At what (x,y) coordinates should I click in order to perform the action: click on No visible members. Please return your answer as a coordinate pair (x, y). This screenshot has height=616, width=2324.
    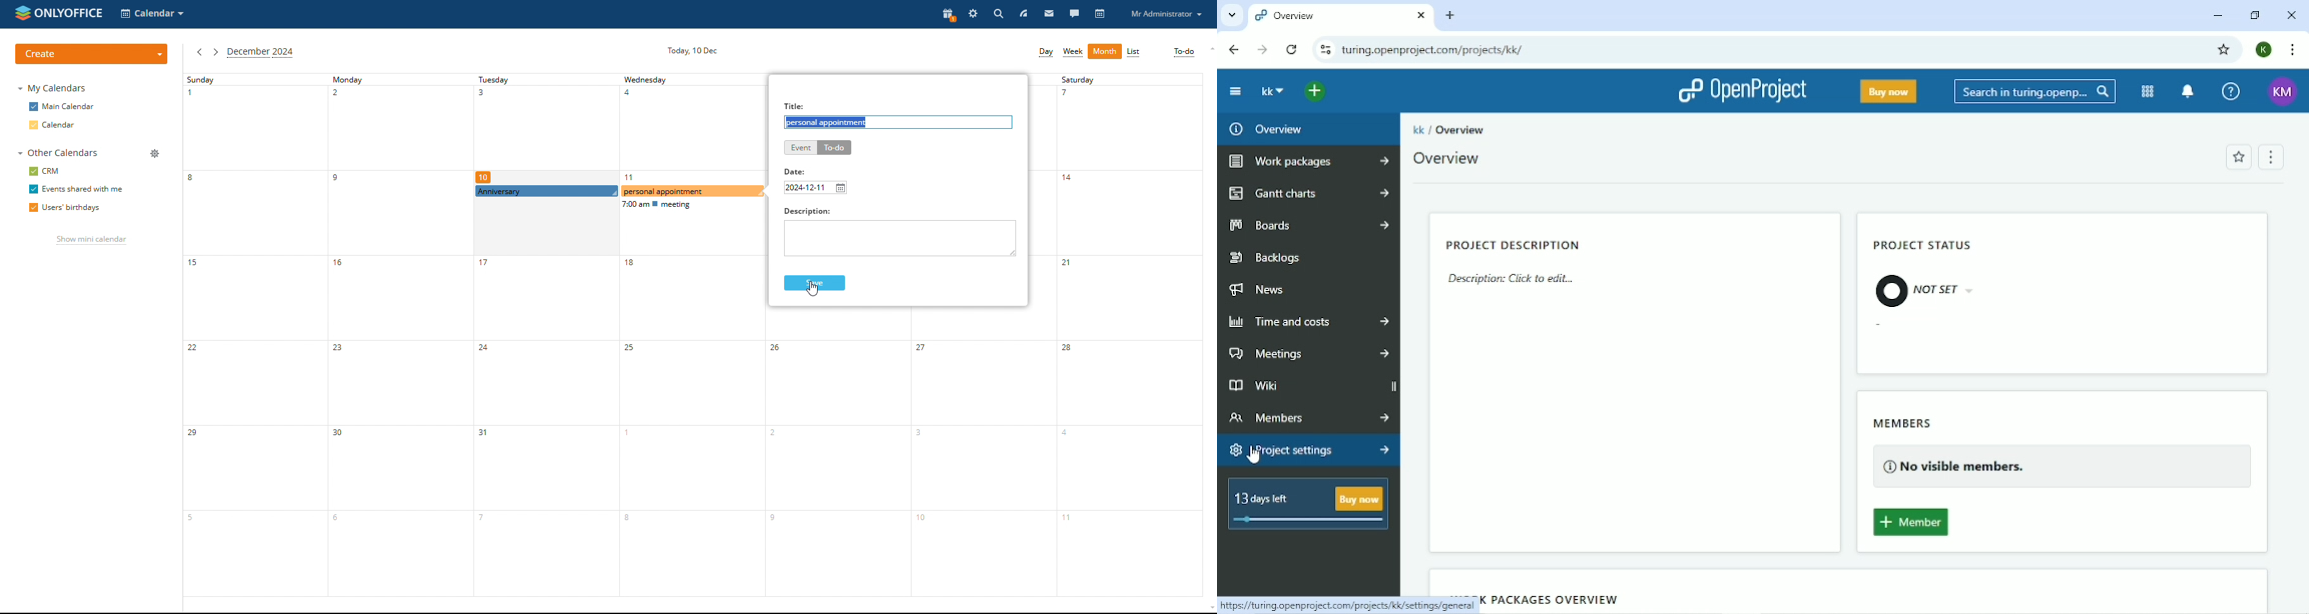
    Looking at the image, I should click on (1959, 466).